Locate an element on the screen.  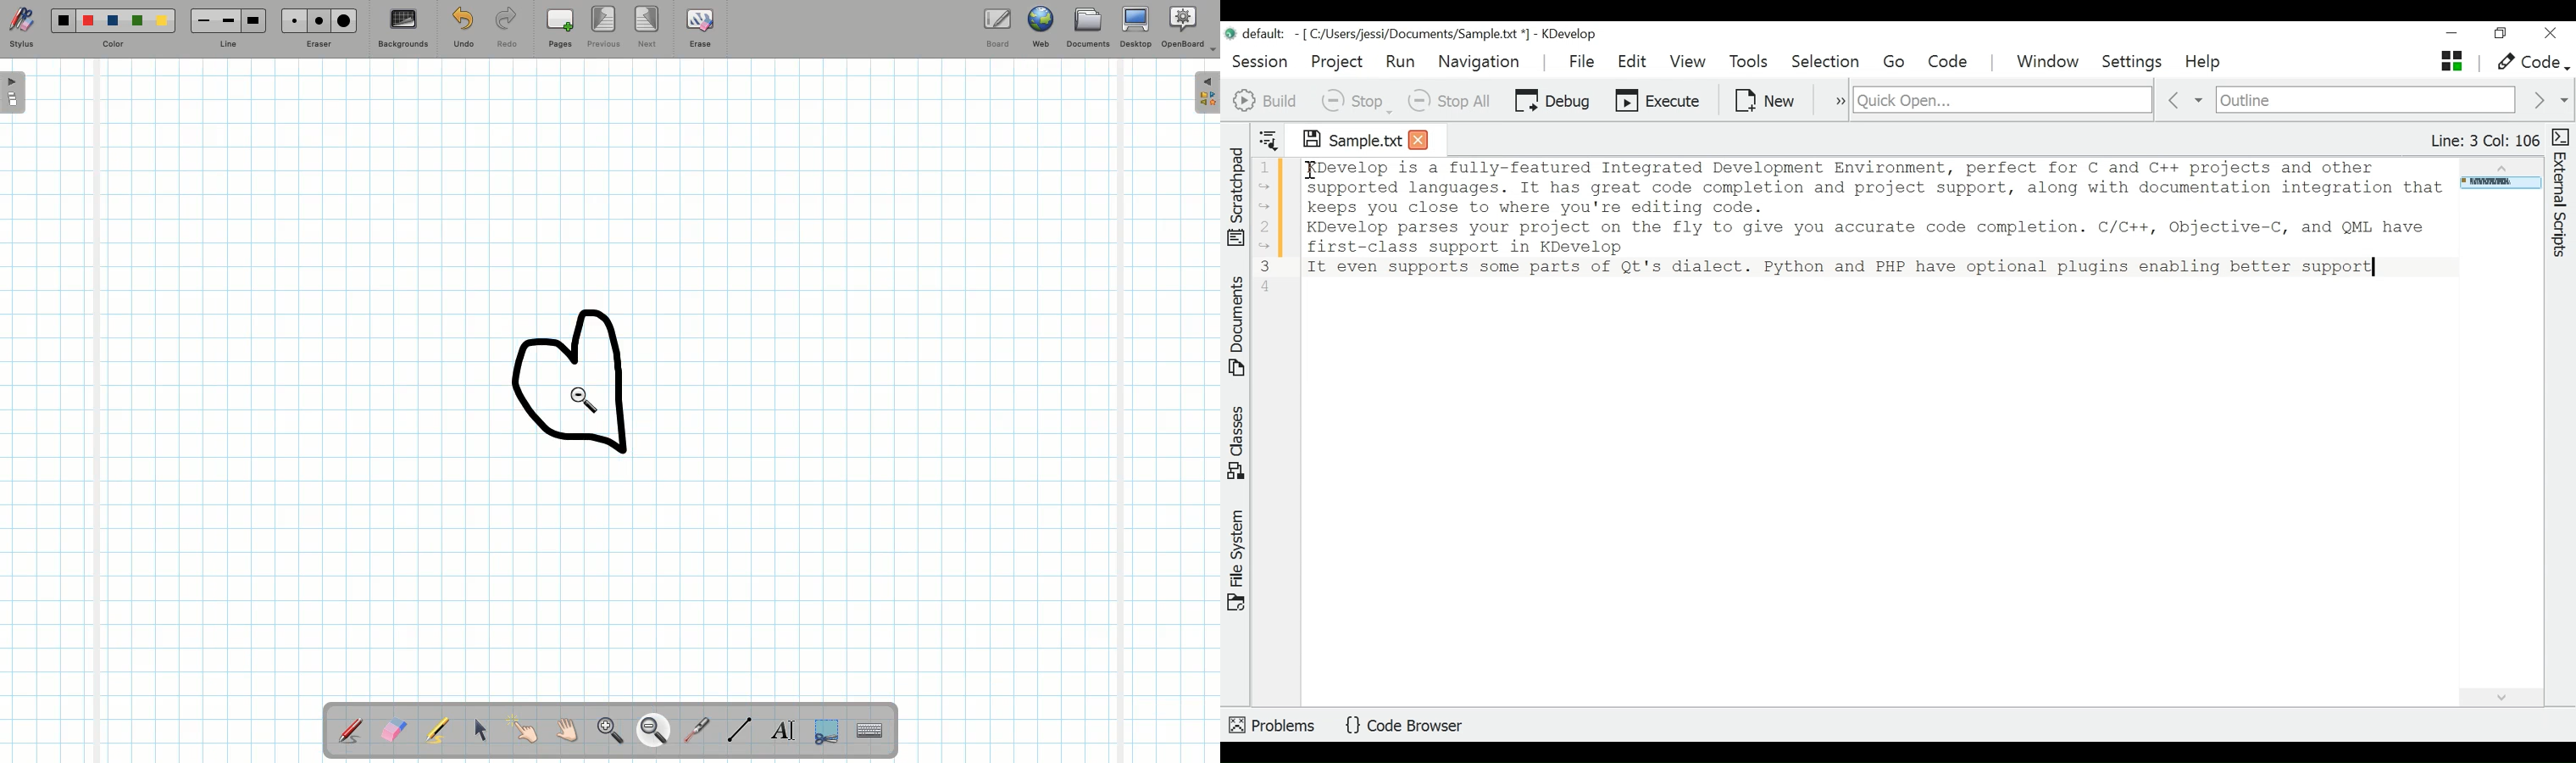
Mouse is located at coordinates (480, 732).